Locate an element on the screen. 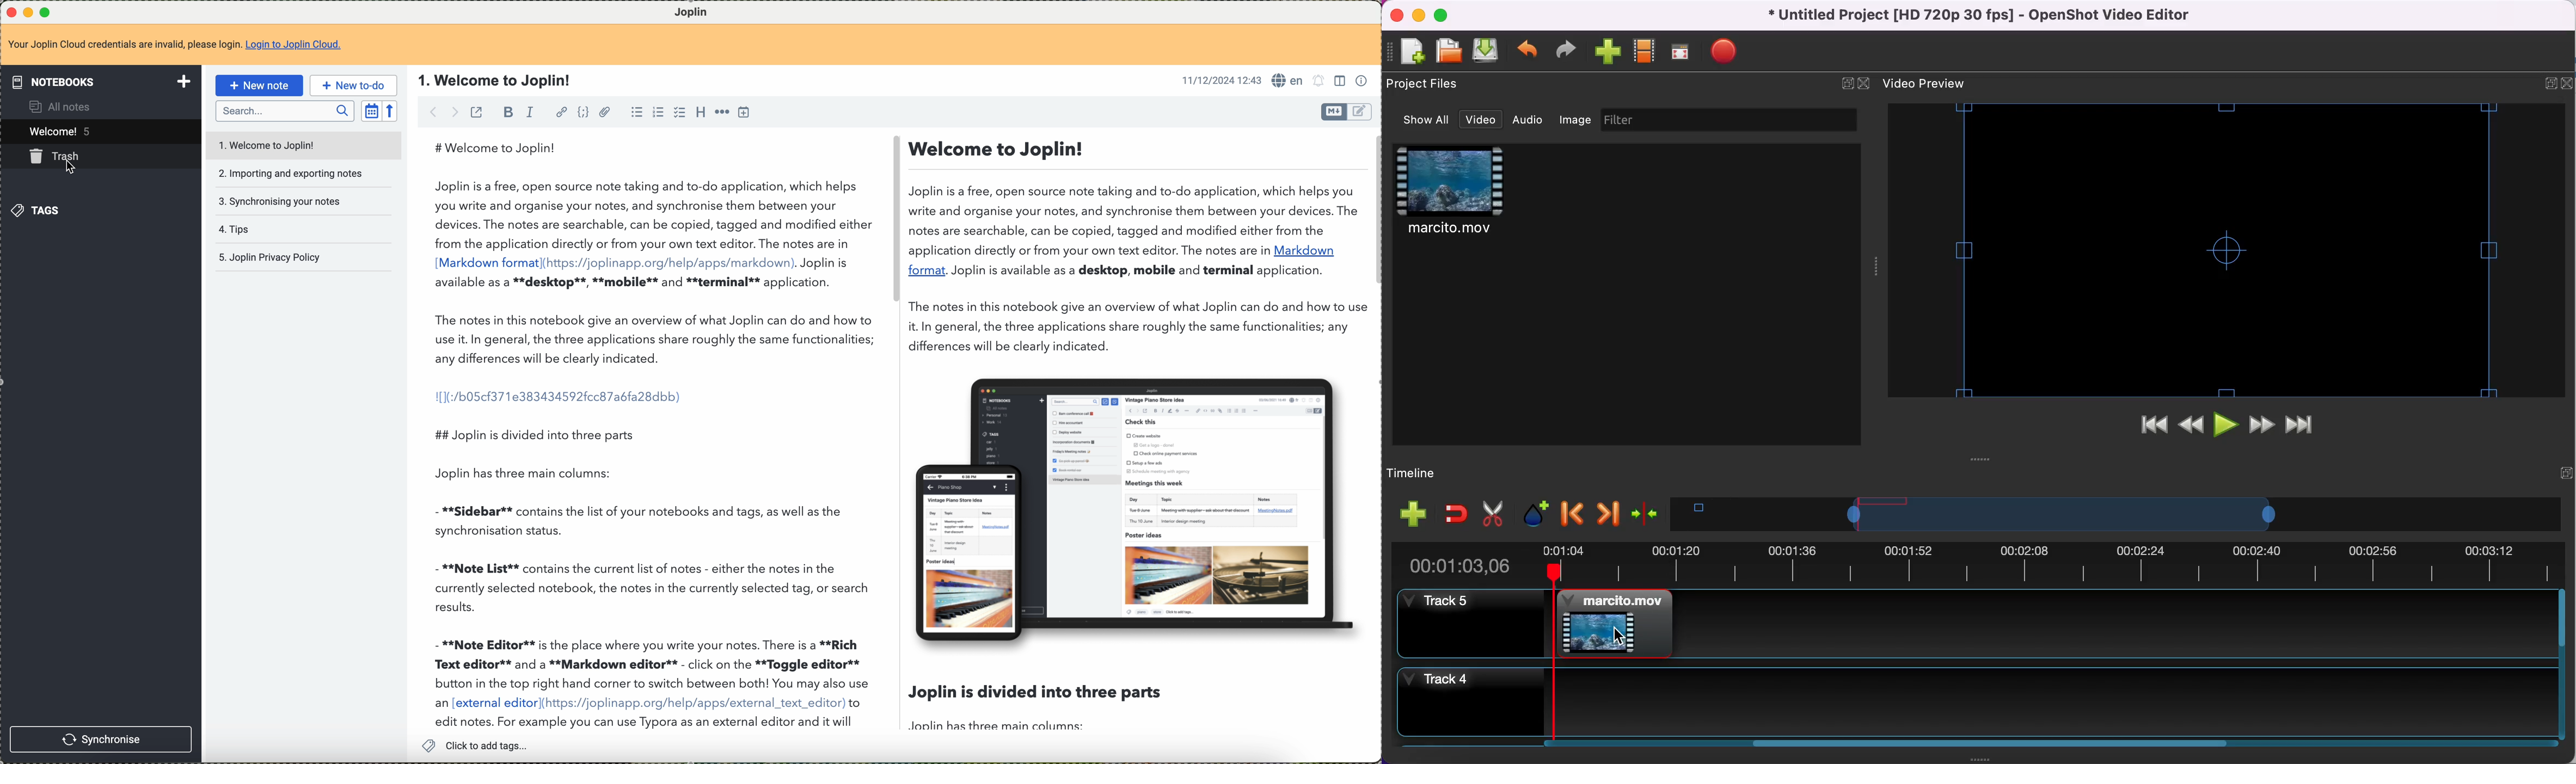  hyperlink is located at coordinates (559, 111).